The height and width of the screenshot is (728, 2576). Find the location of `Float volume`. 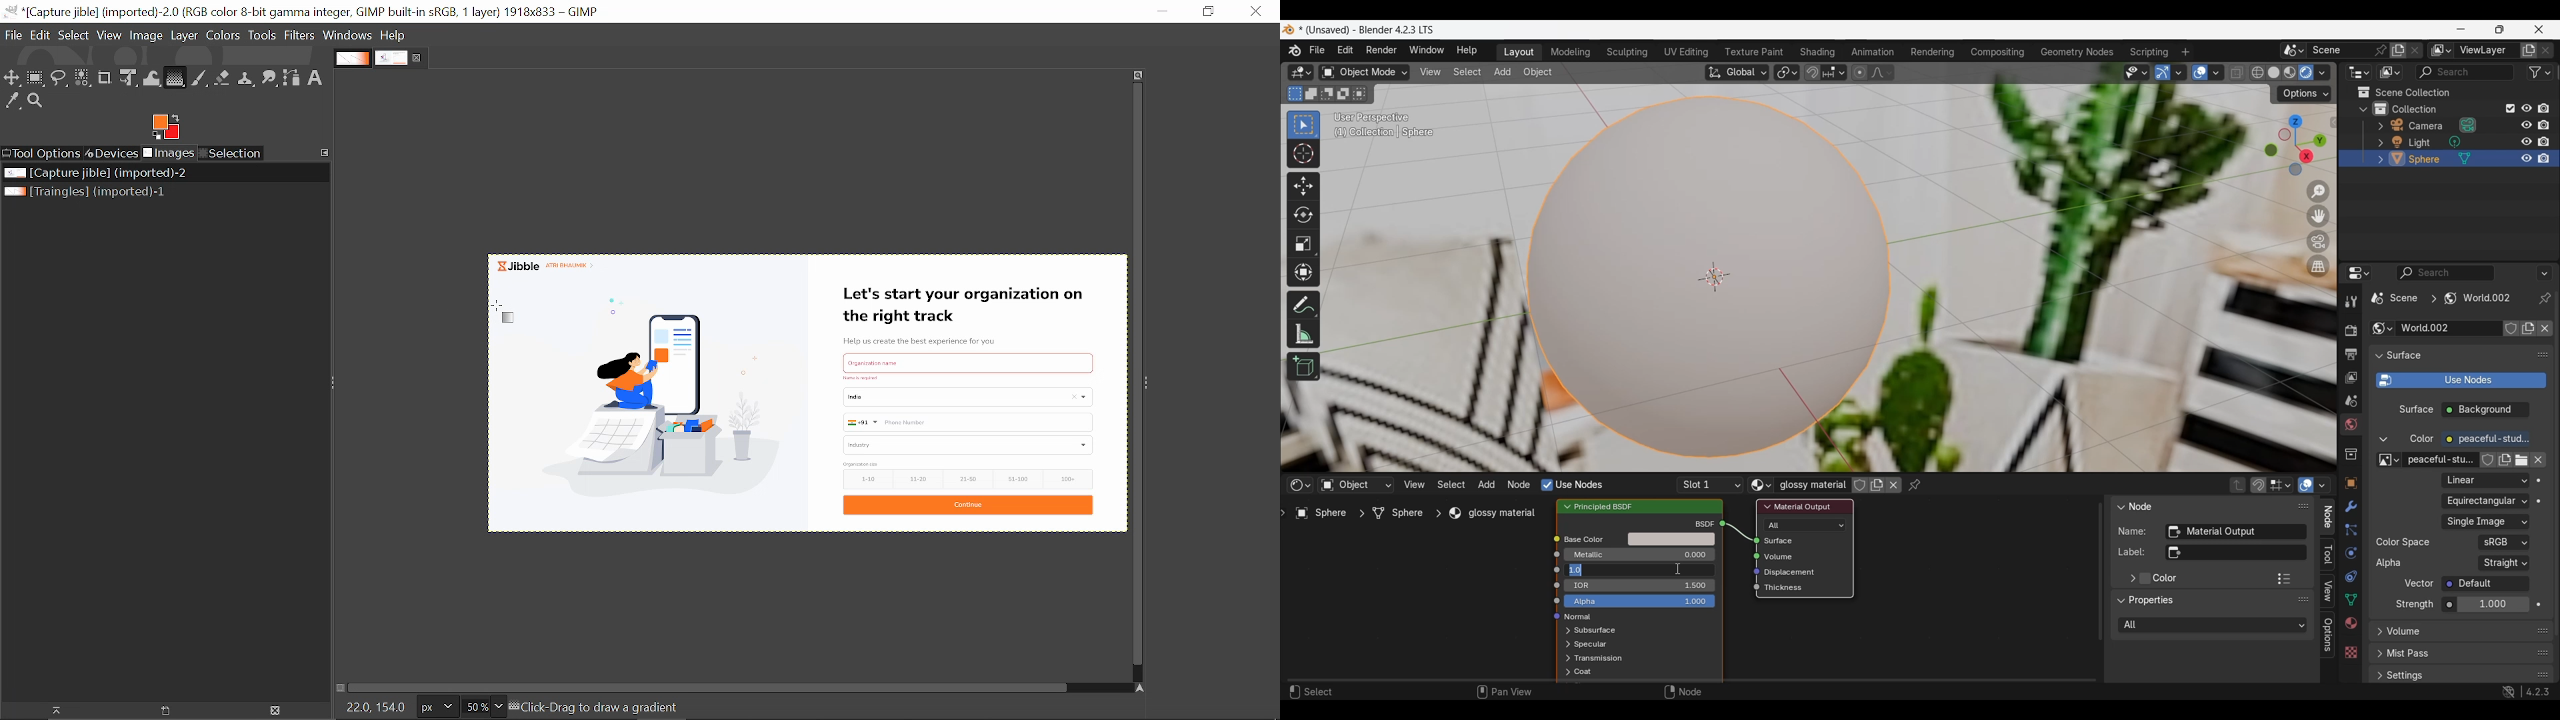

Float volume is located at coordinates (2542, 631).